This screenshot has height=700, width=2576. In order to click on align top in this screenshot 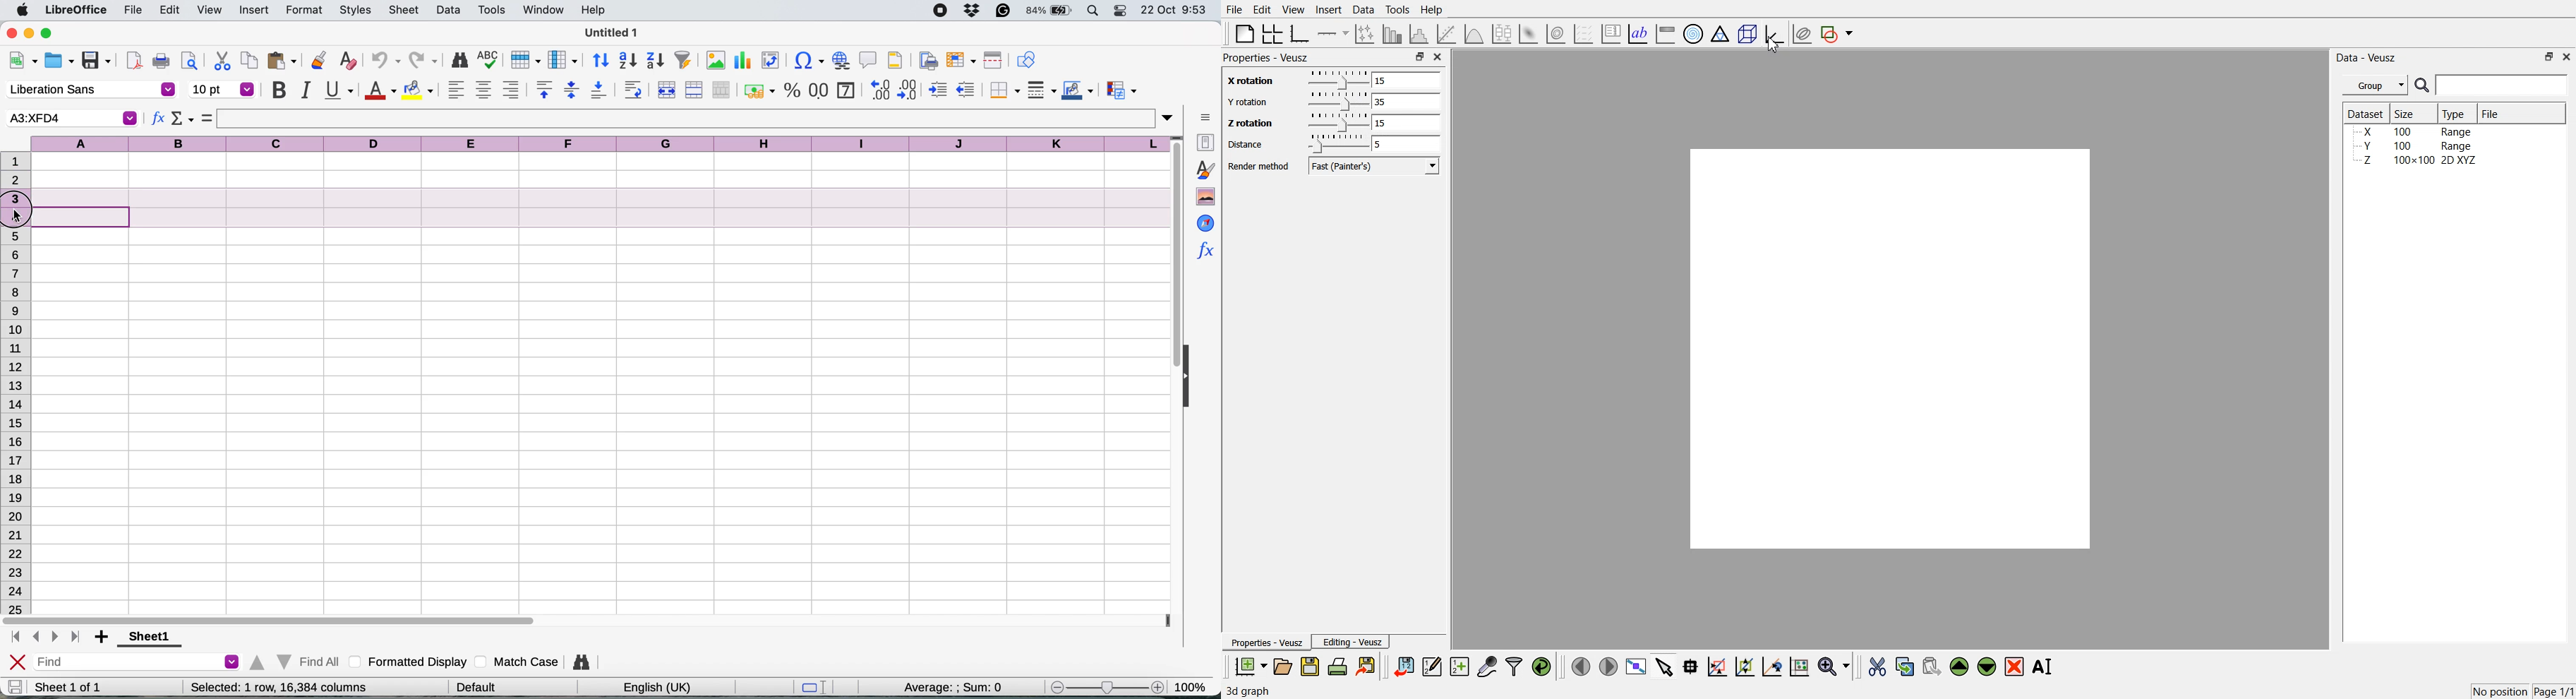, I will do `click(545, 89)`.